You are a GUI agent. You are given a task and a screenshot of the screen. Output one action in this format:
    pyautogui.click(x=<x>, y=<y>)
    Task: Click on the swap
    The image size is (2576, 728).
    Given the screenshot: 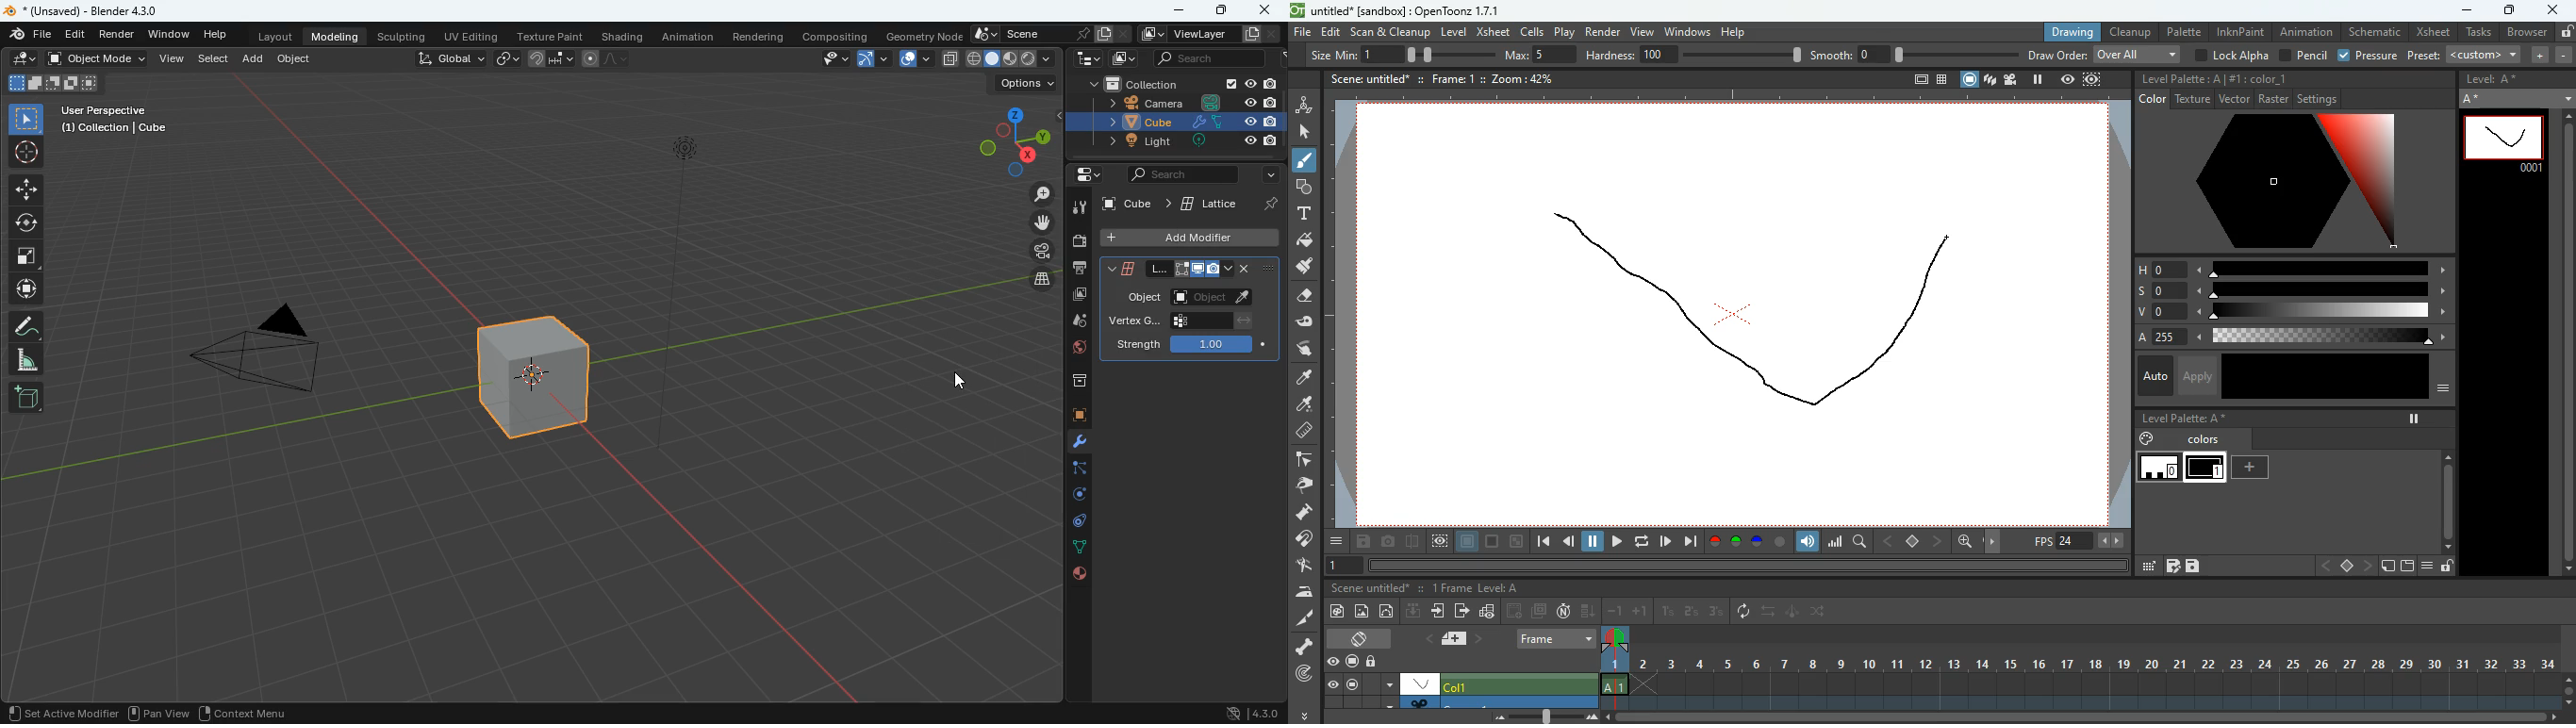 What is the action you would take?
    pyautogui.click(x=1770, y=611)
    